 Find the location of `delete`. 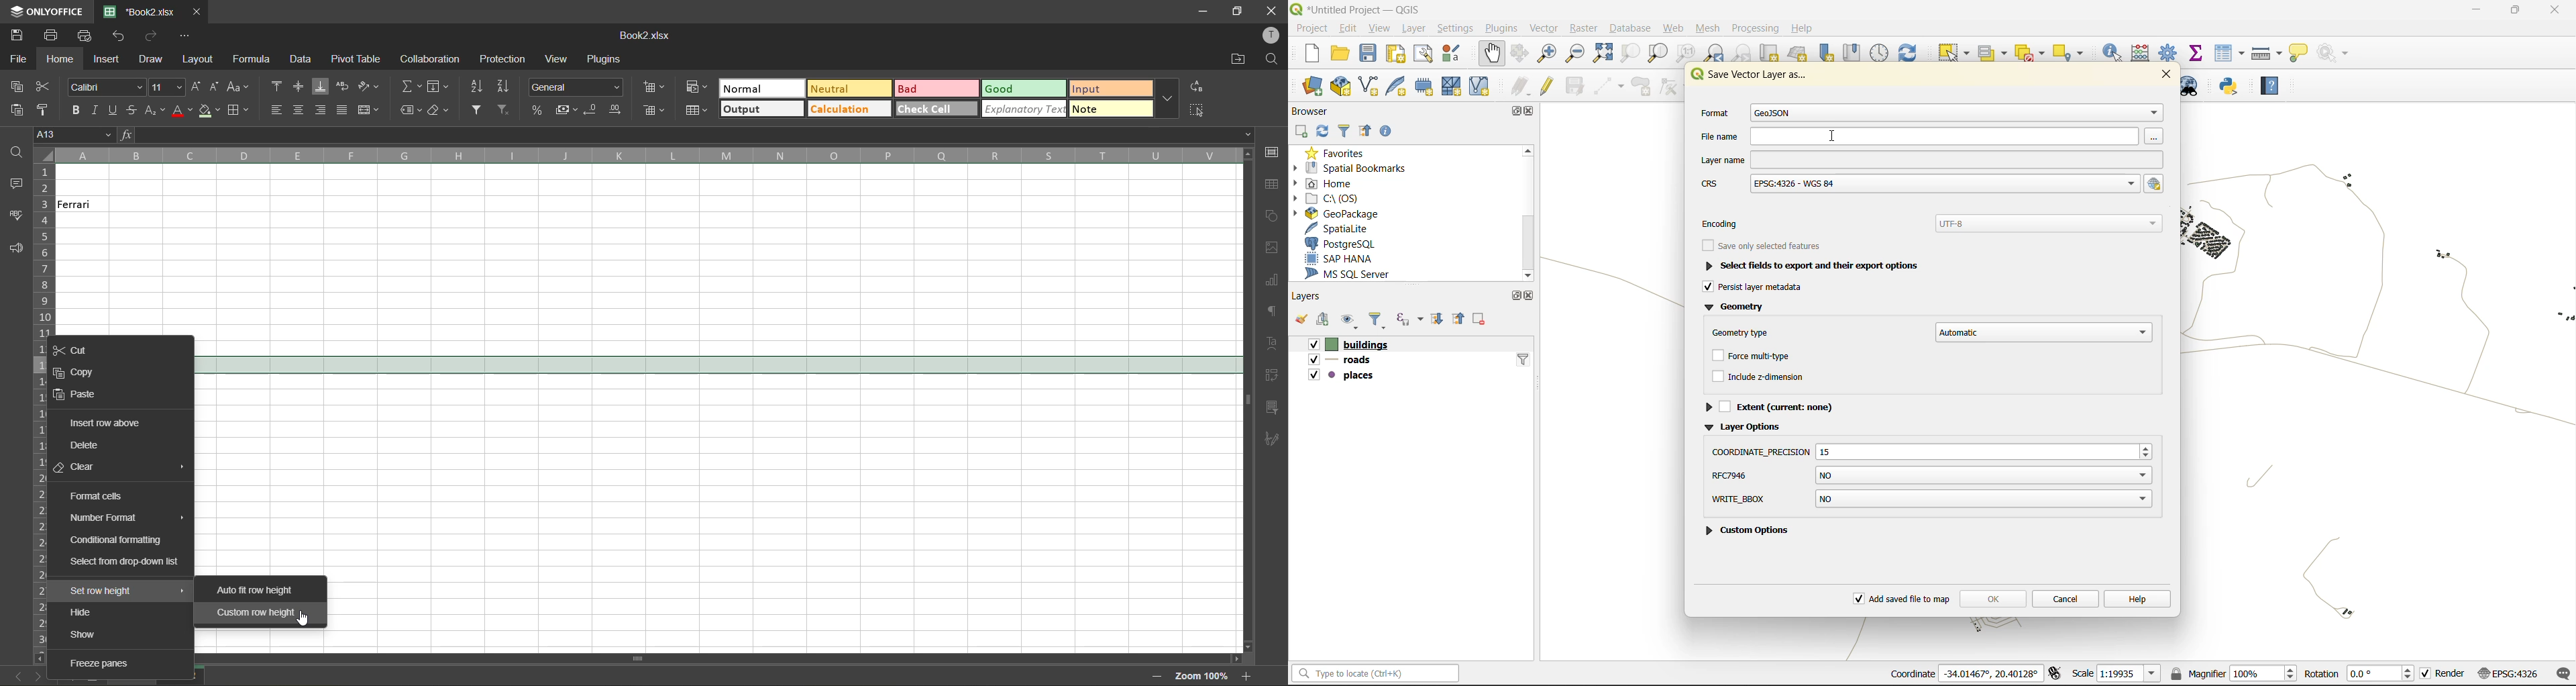

delete is located at coordinates (88, 444).